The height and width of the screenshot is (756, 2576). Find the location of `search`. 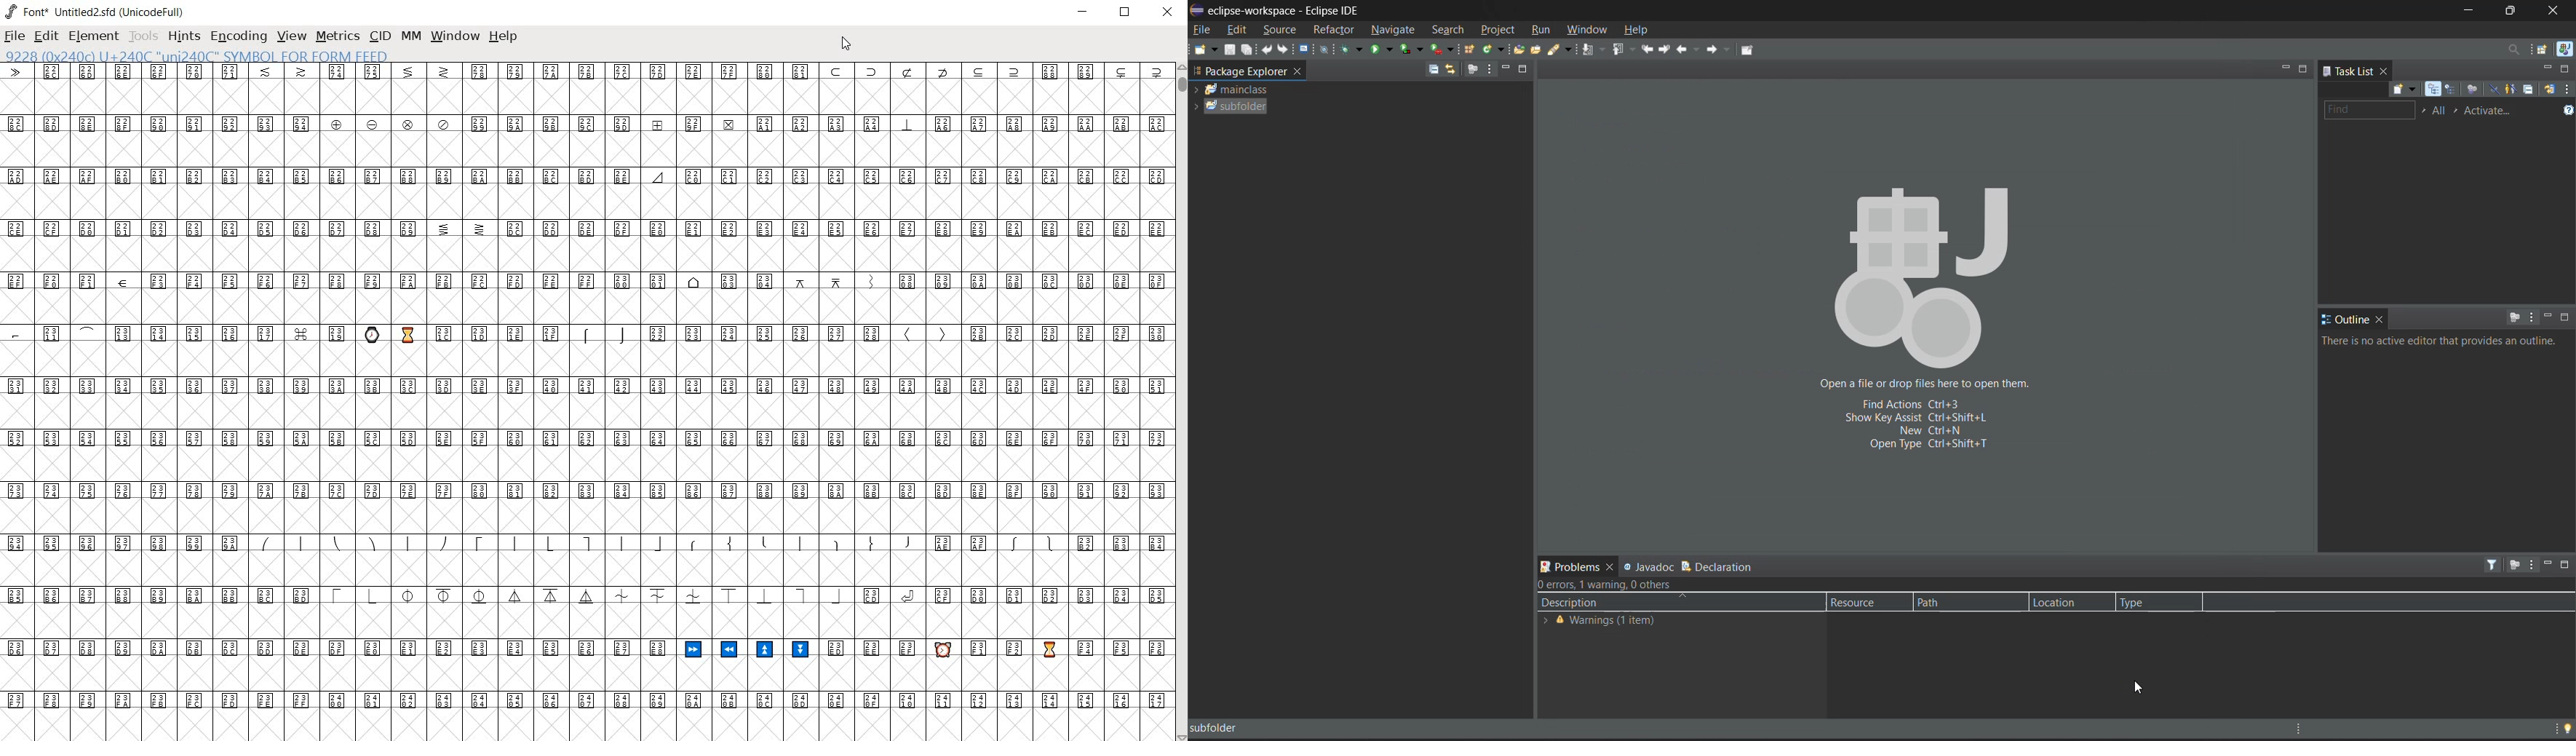

search is located at coordinates (1564, 49).